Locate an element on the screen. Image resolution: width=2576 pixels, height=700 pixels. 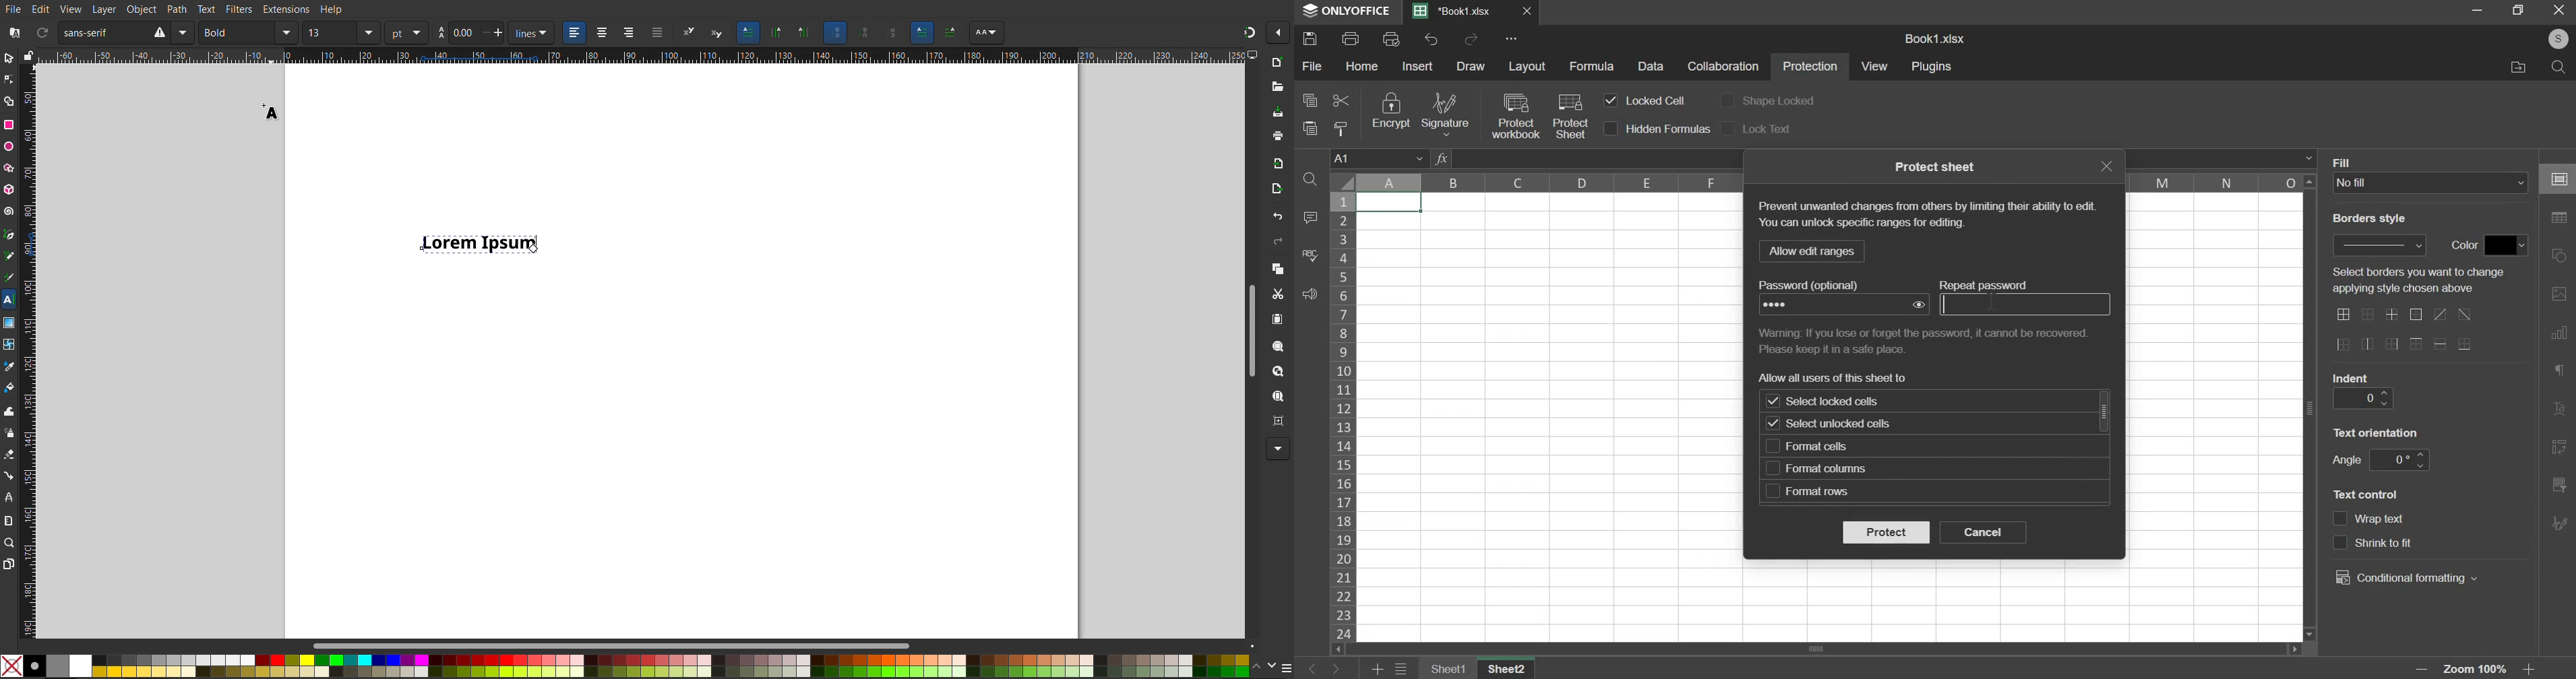
Font options is located at coordinates (986, 33).